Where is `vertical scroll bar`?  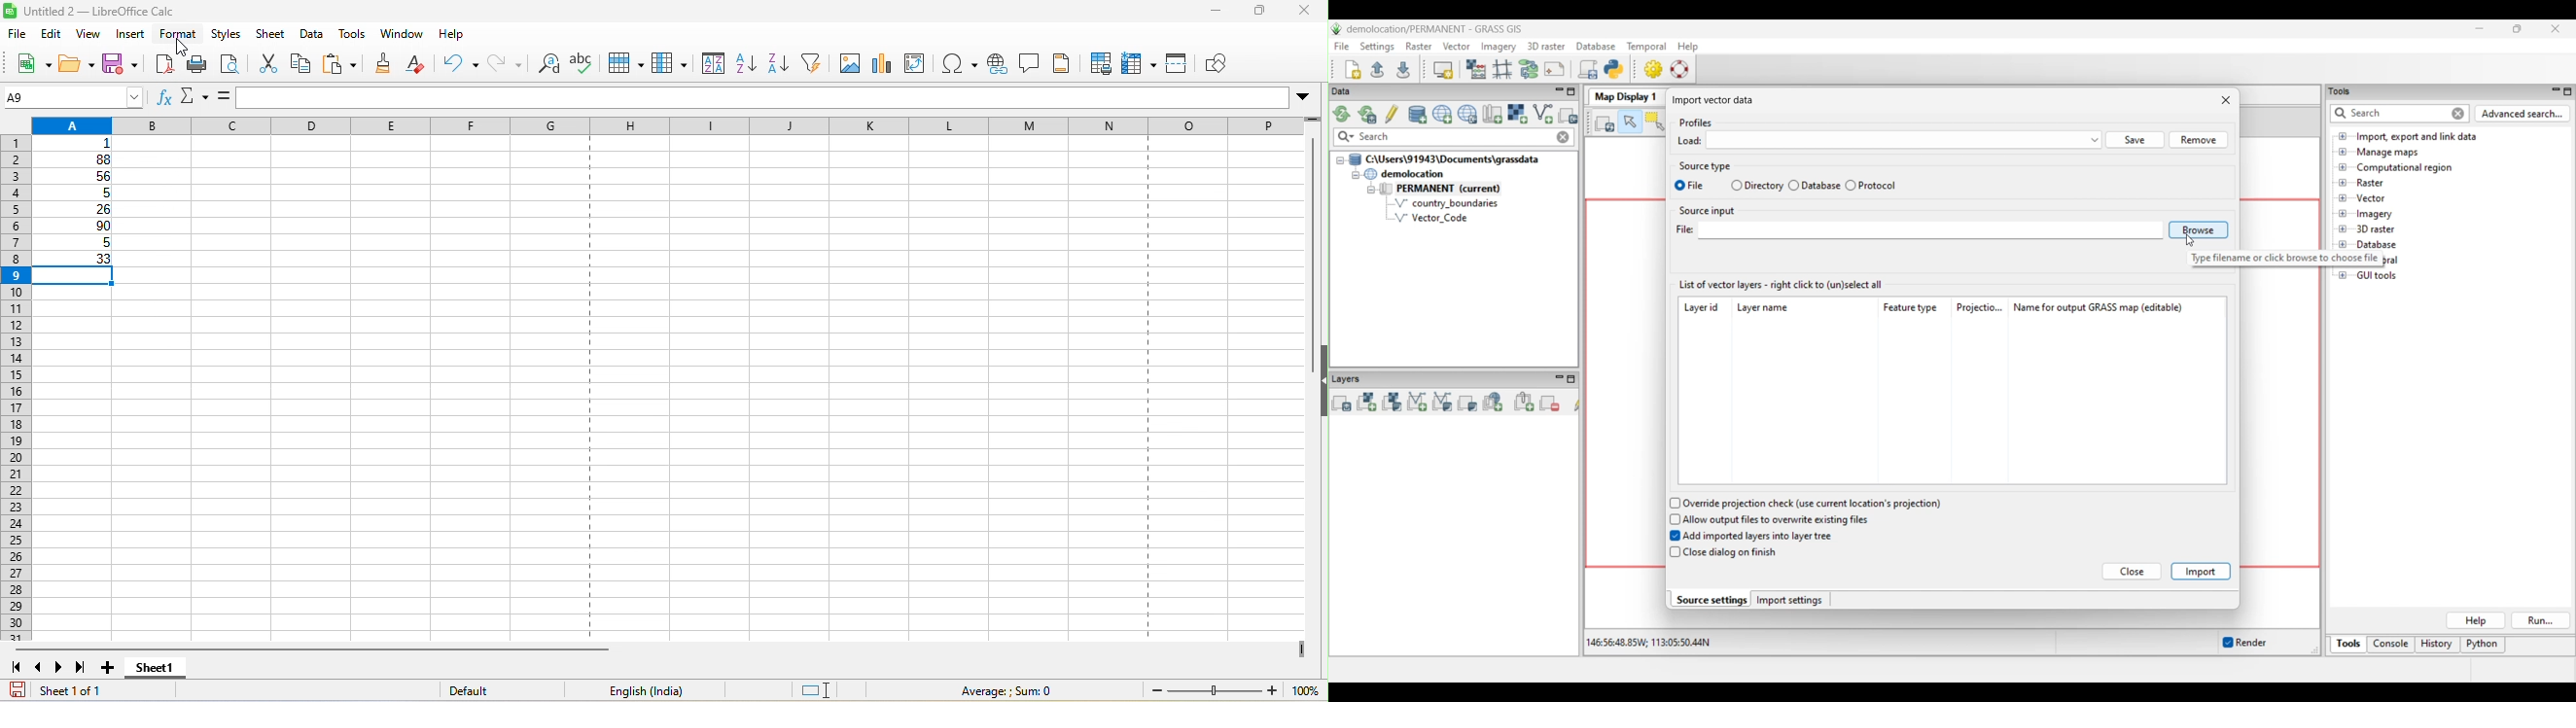
vertical scroll bar is located at coordinates (1309, 255).